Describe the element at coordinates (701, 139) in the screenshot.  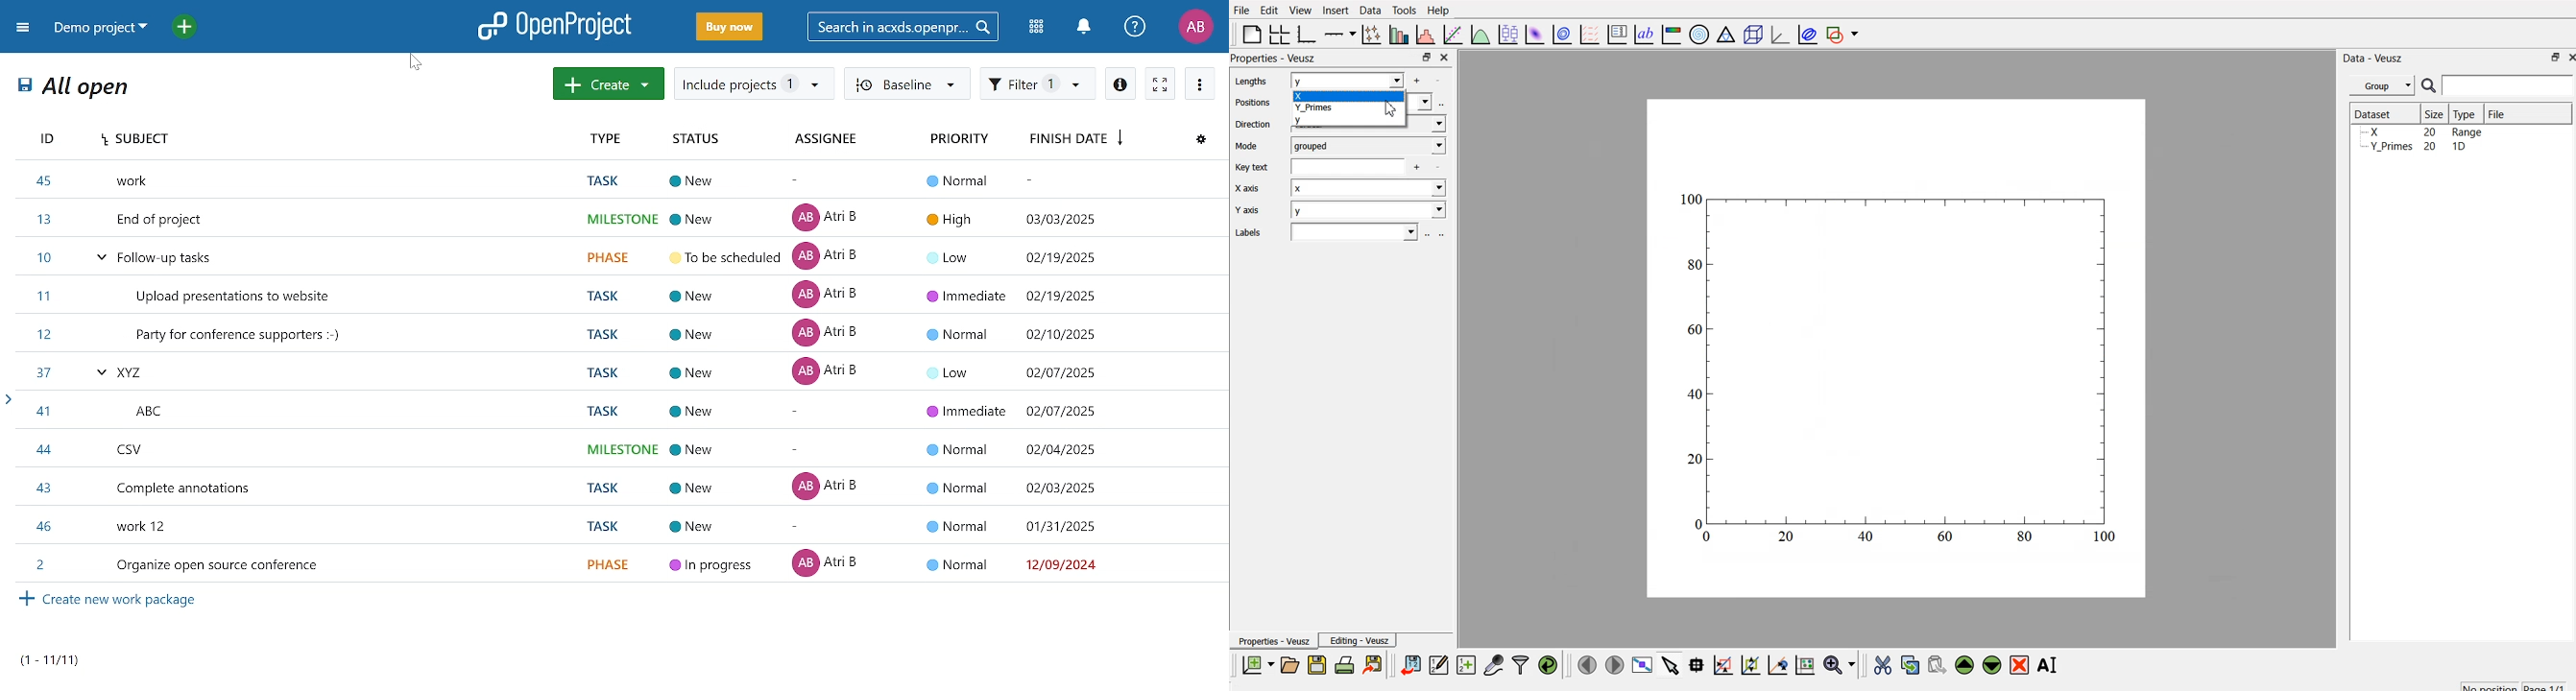
I see `status` at that location.